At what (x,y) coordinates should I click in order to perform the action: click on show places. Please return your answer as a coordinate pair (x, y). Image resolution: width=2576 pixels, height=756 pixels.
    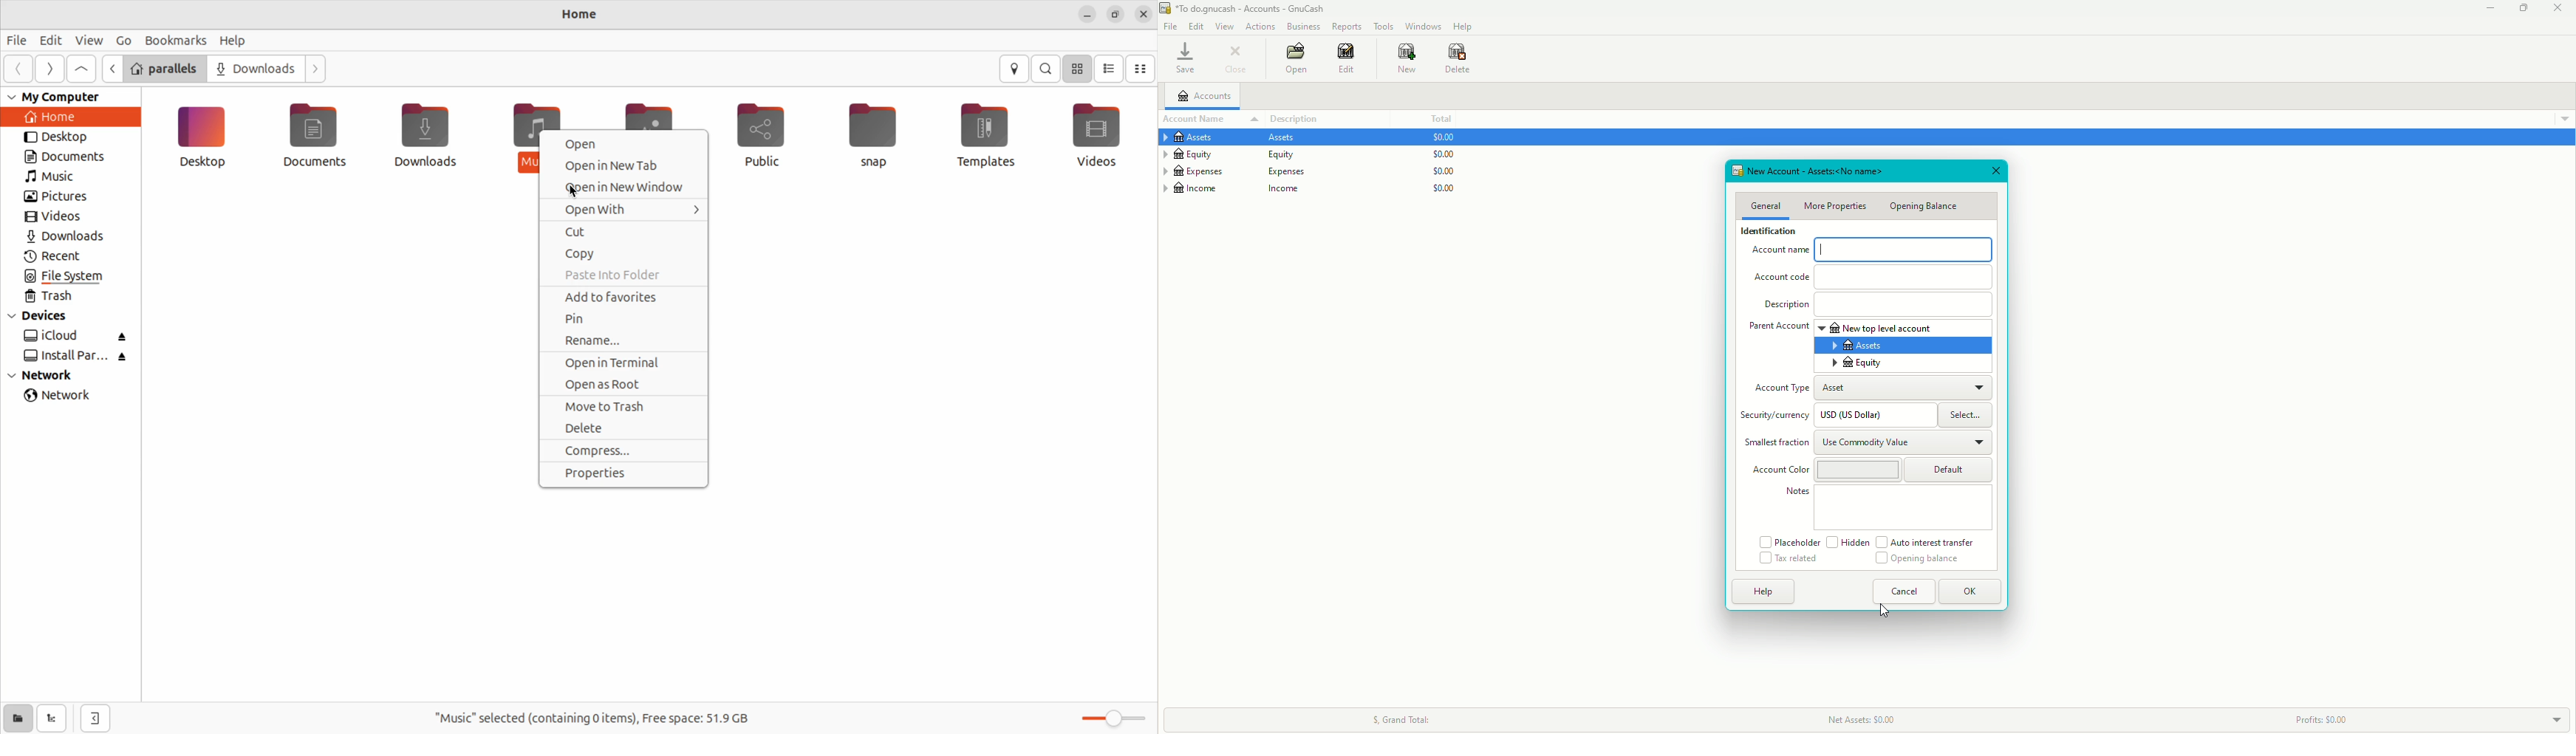
    Looking at the image, I should click on (15, 718).